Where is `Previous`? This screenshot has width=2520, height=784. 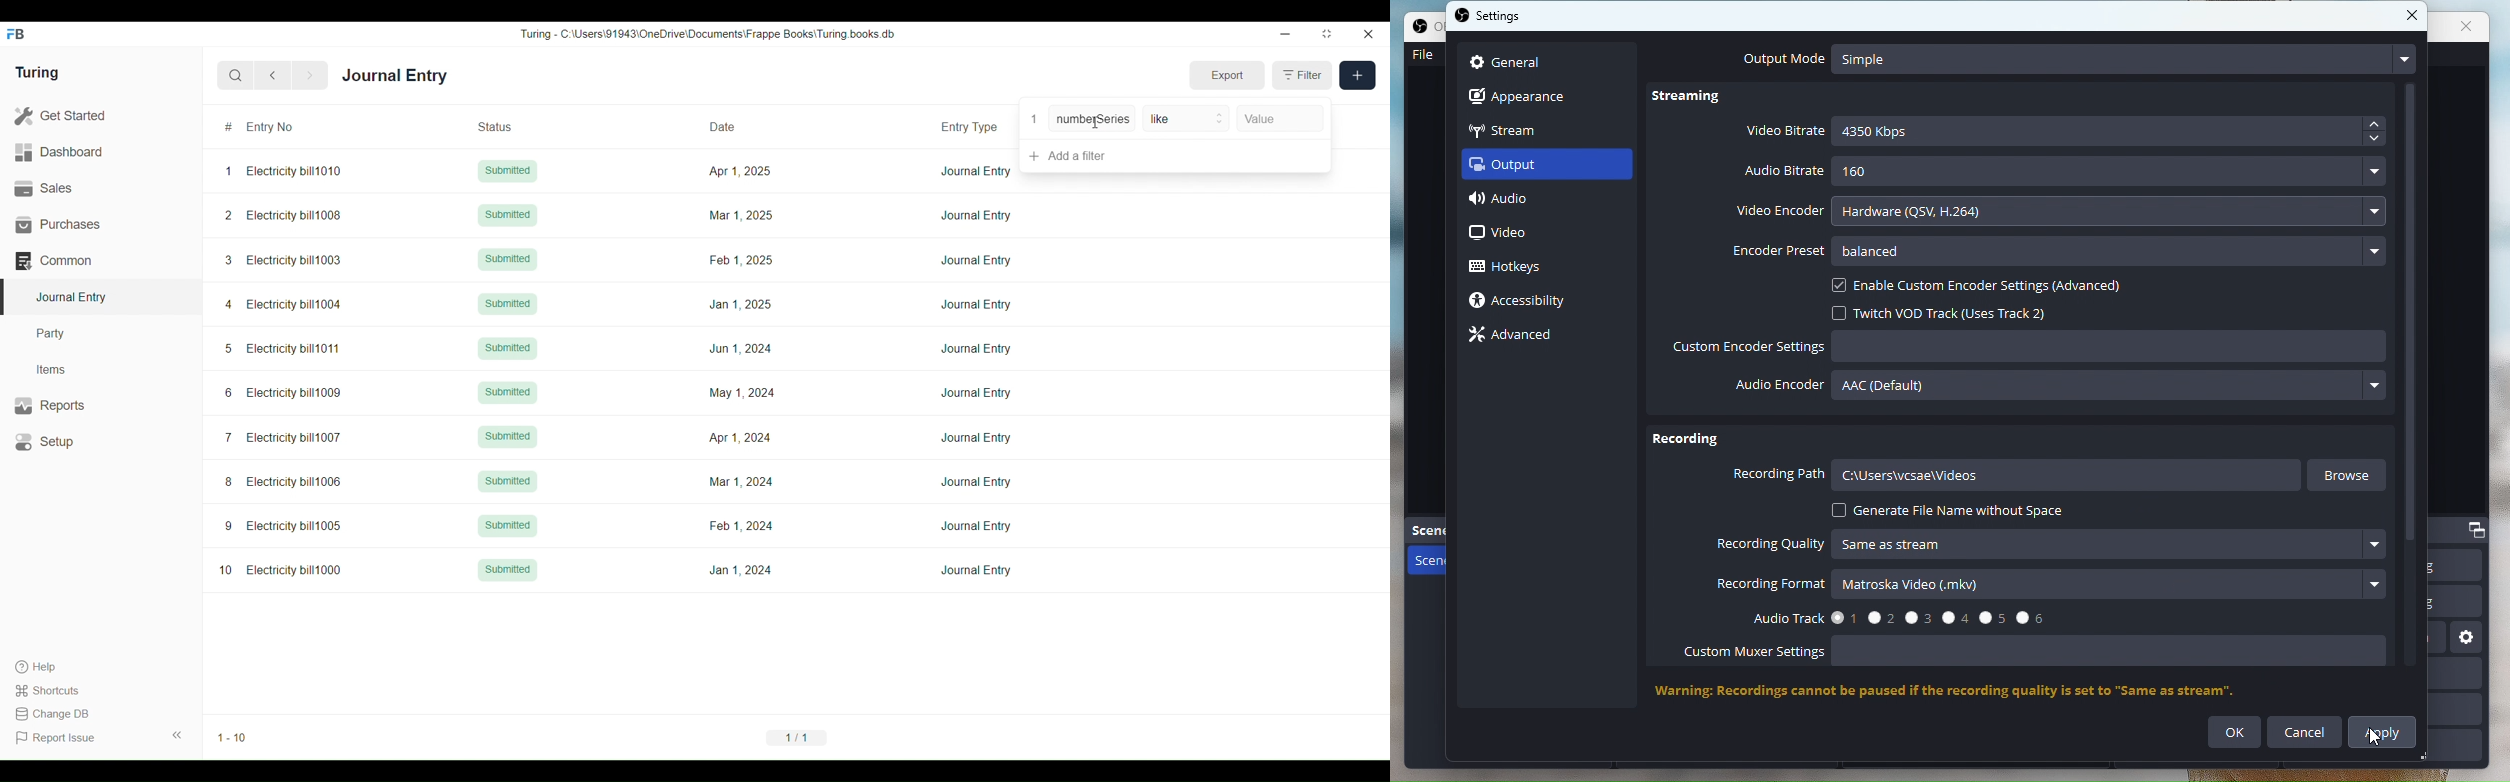 Previous is located at coordinates (273, 75).